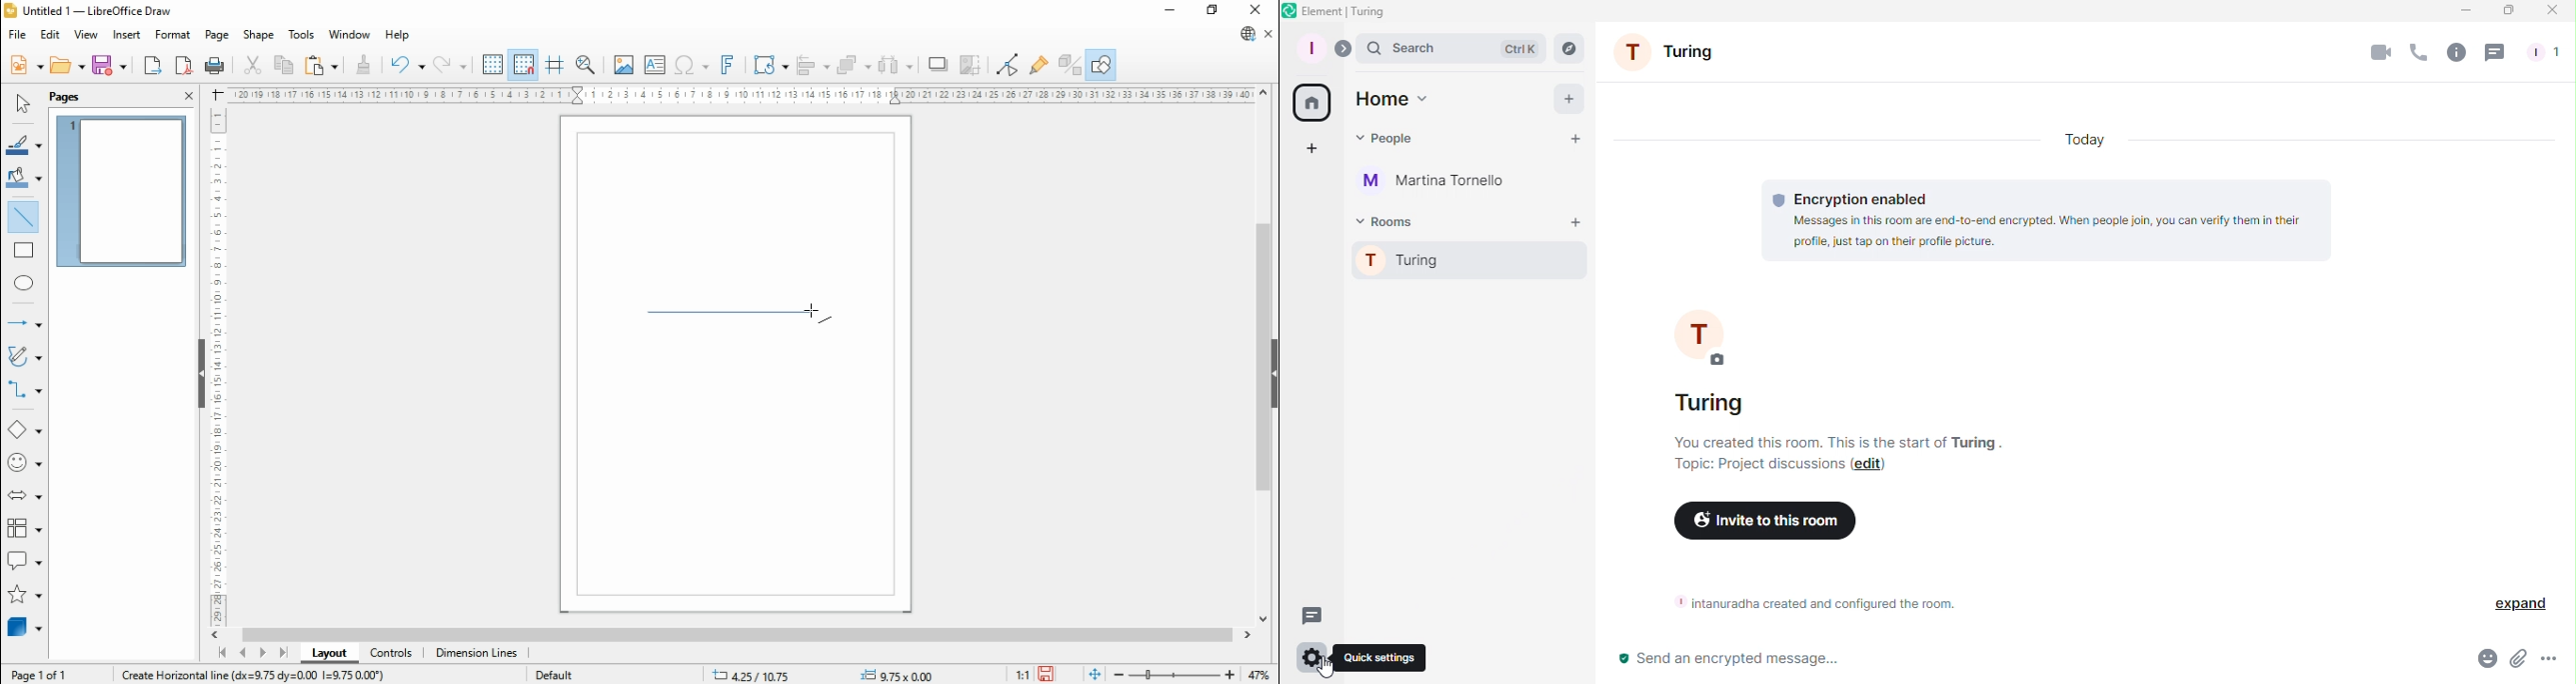 This screenshot has width=2576, height=700. I want to click on toggle extrusions, so click(1069, 64).